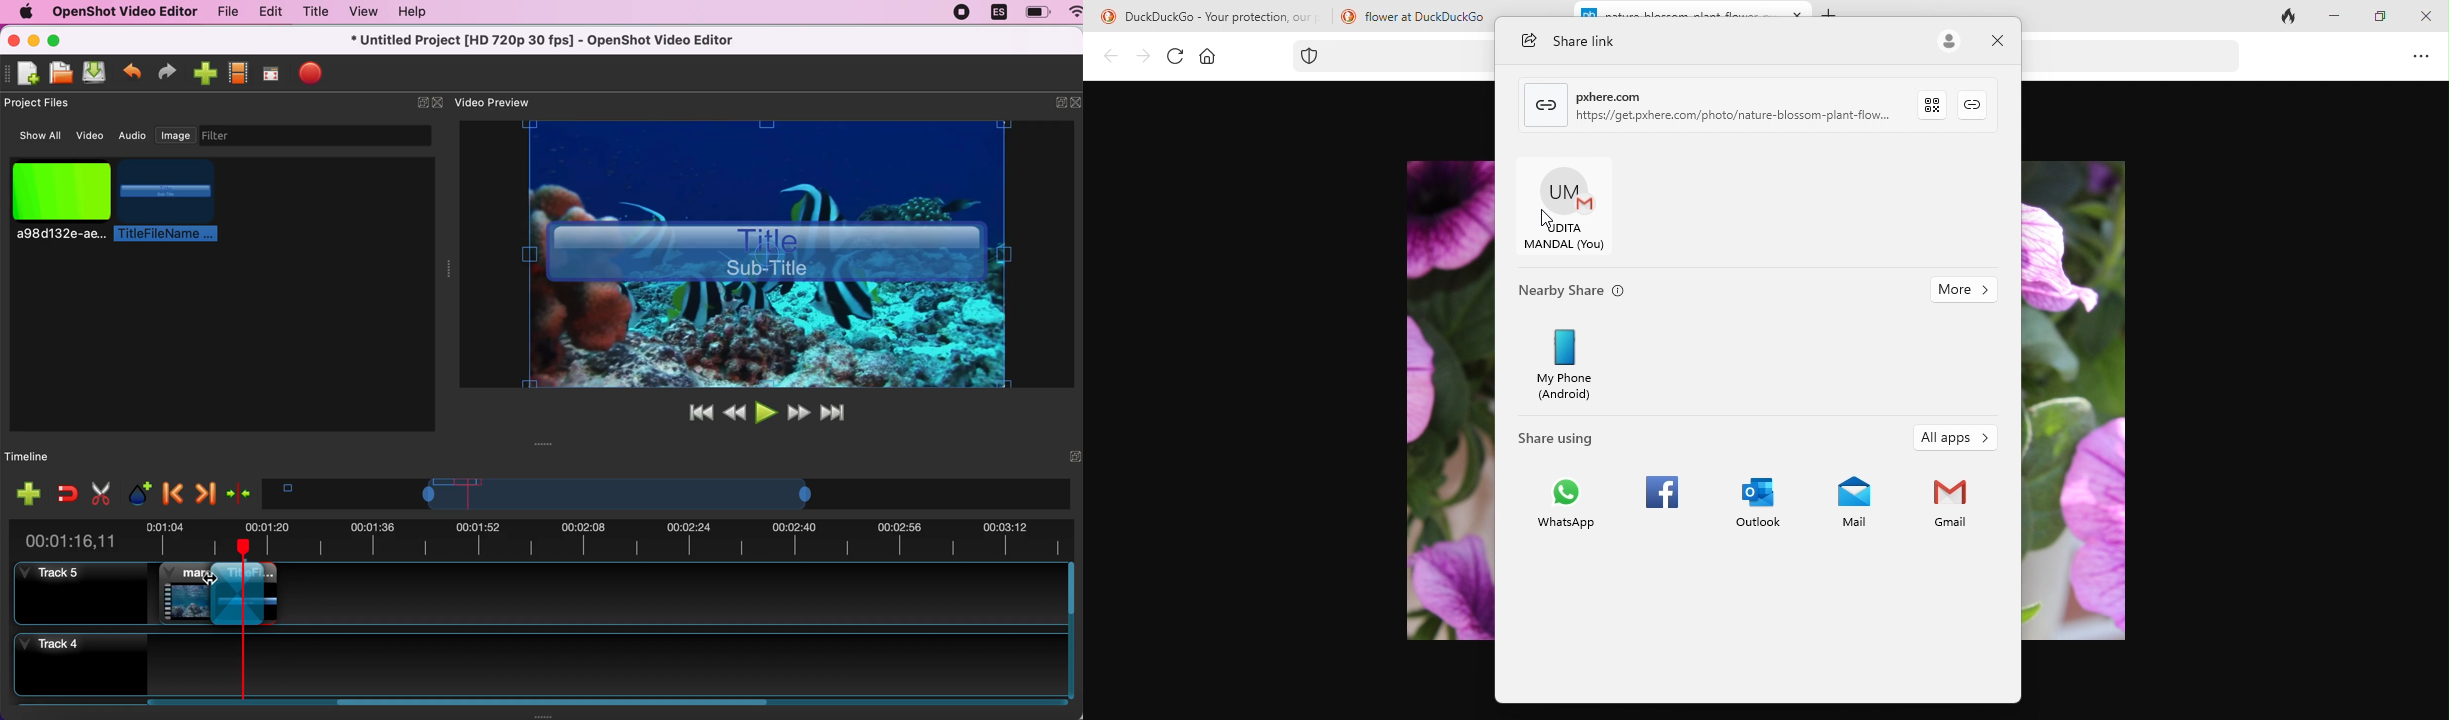 The width and height of the screenshot is (2464, 728). What do you see at coordinates (1346, 15) in the screenshot?
I see `duckduck go logo` at bounding box center [1346, 15].